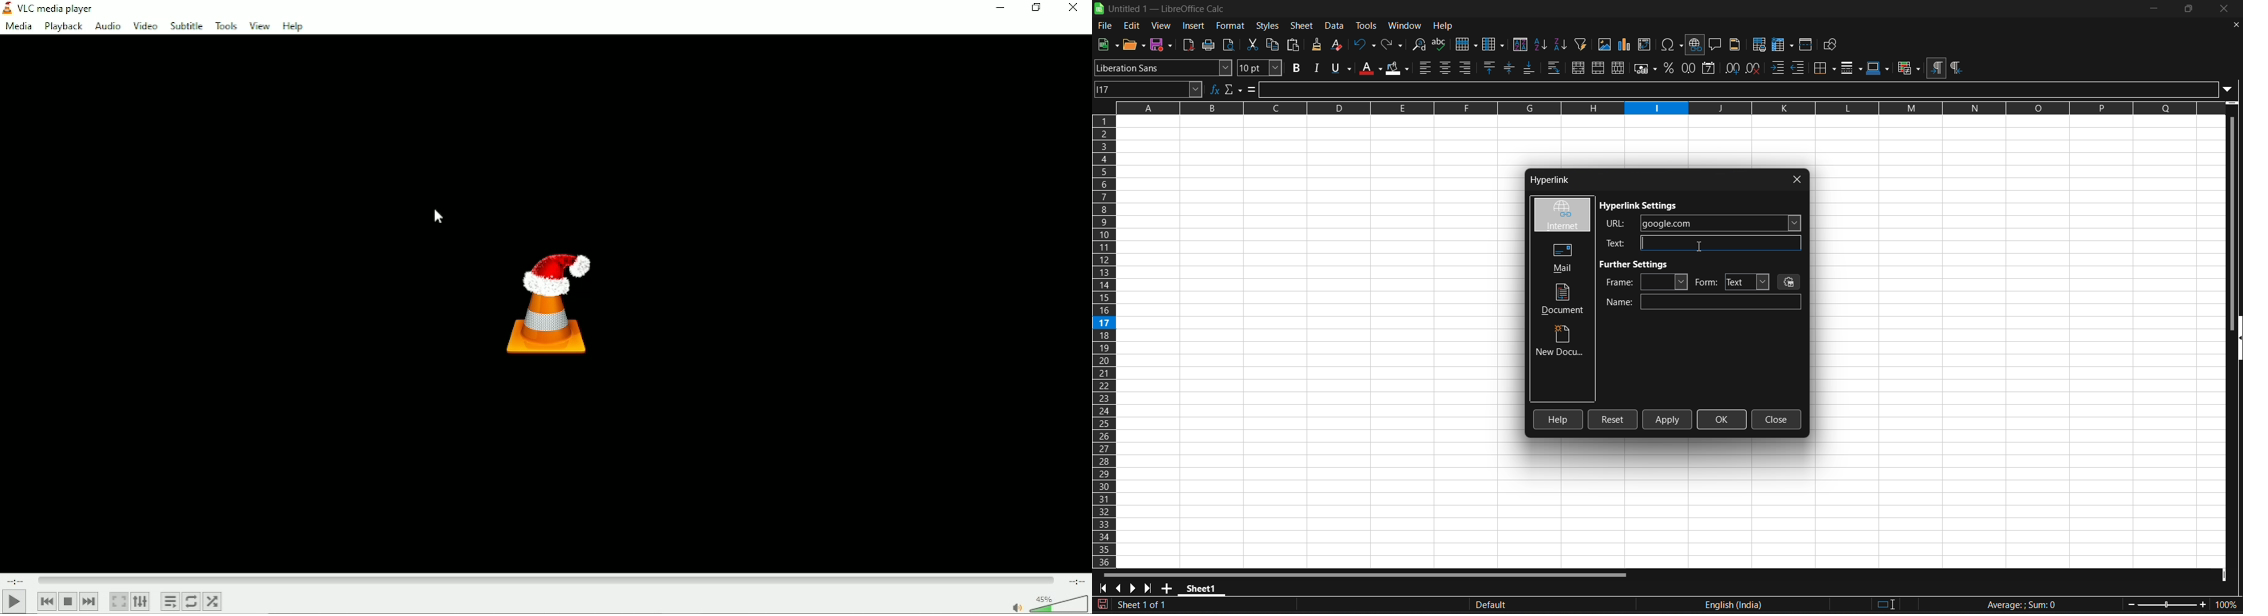 The image size is (2268, 616). What do you see at coordinates (1261, 68) in the screenshot?
I see `font size` at bounding box center [1261, 68].